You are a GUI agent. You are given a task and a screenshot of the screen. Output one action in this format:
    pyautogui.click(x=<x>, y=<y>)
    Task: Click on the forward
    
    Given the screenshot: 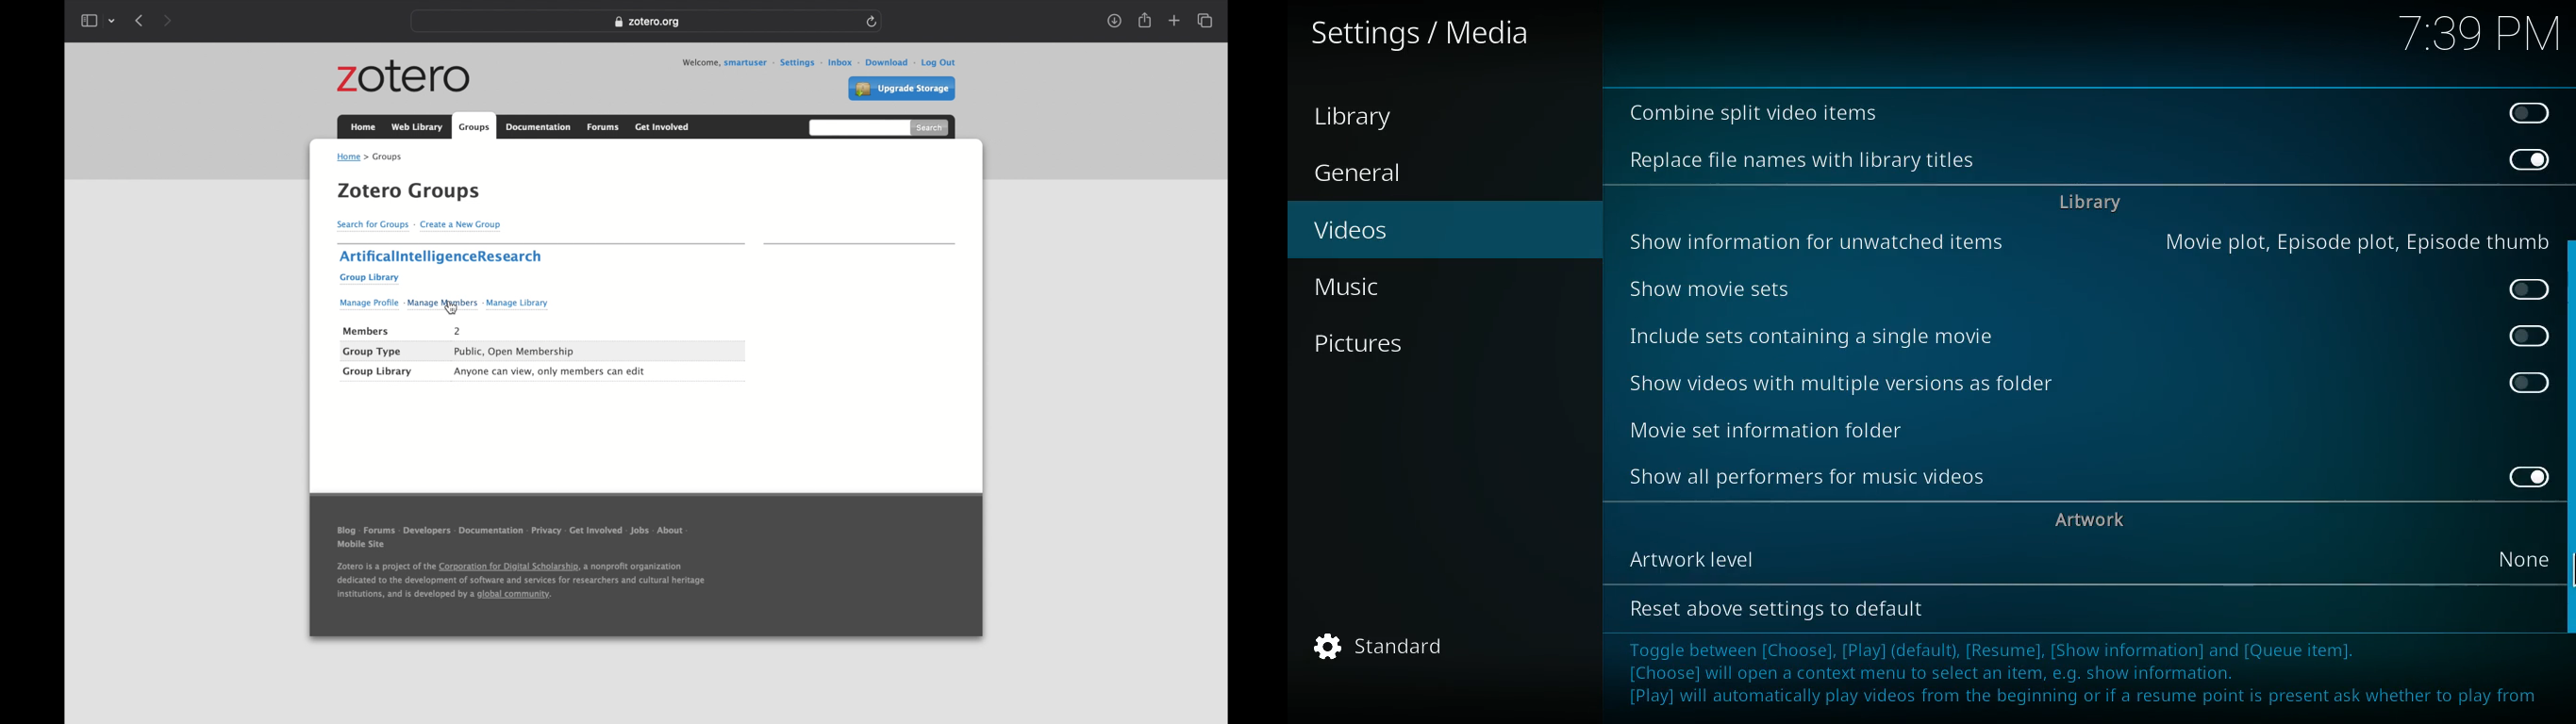 What is the action you would take?
    pyautogui.click(x=167, y=21)
    